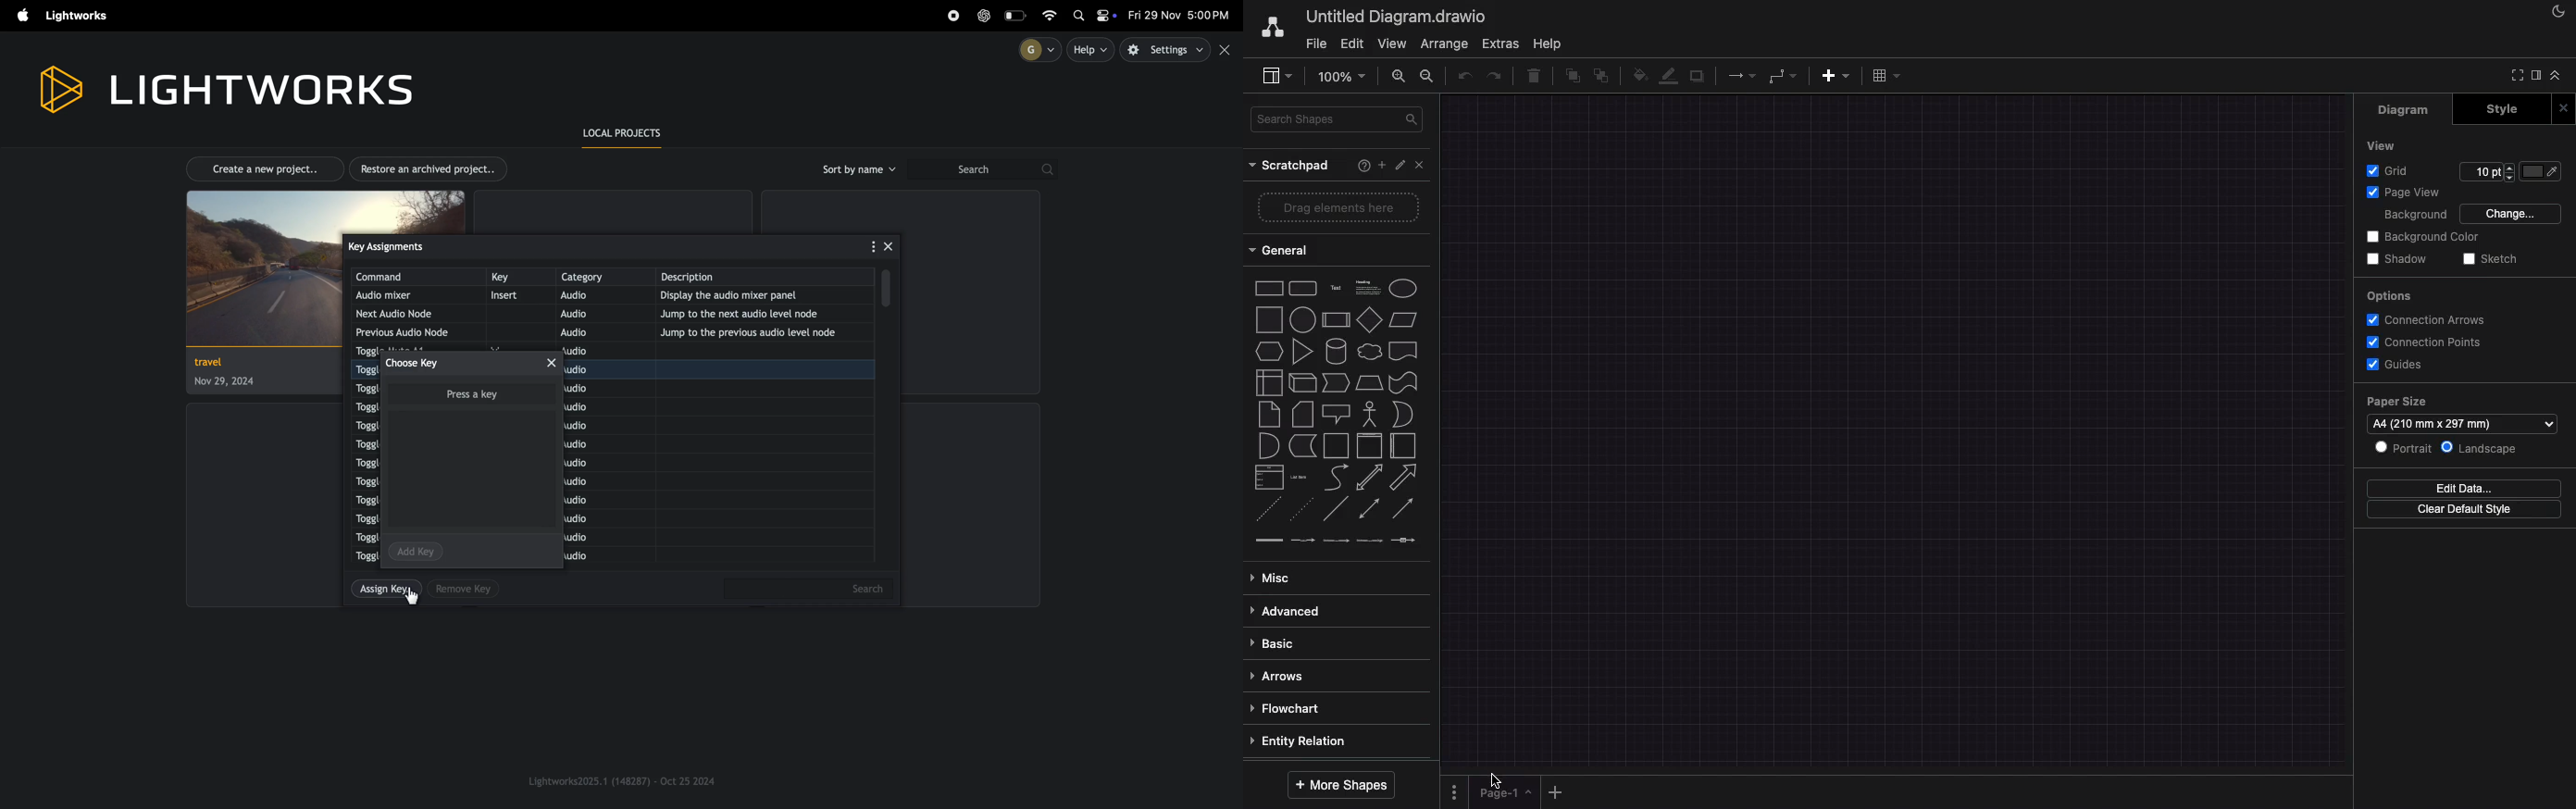 The height and width of the screenshot is (812, 2576). I want to click on background, so click(2413, 215).